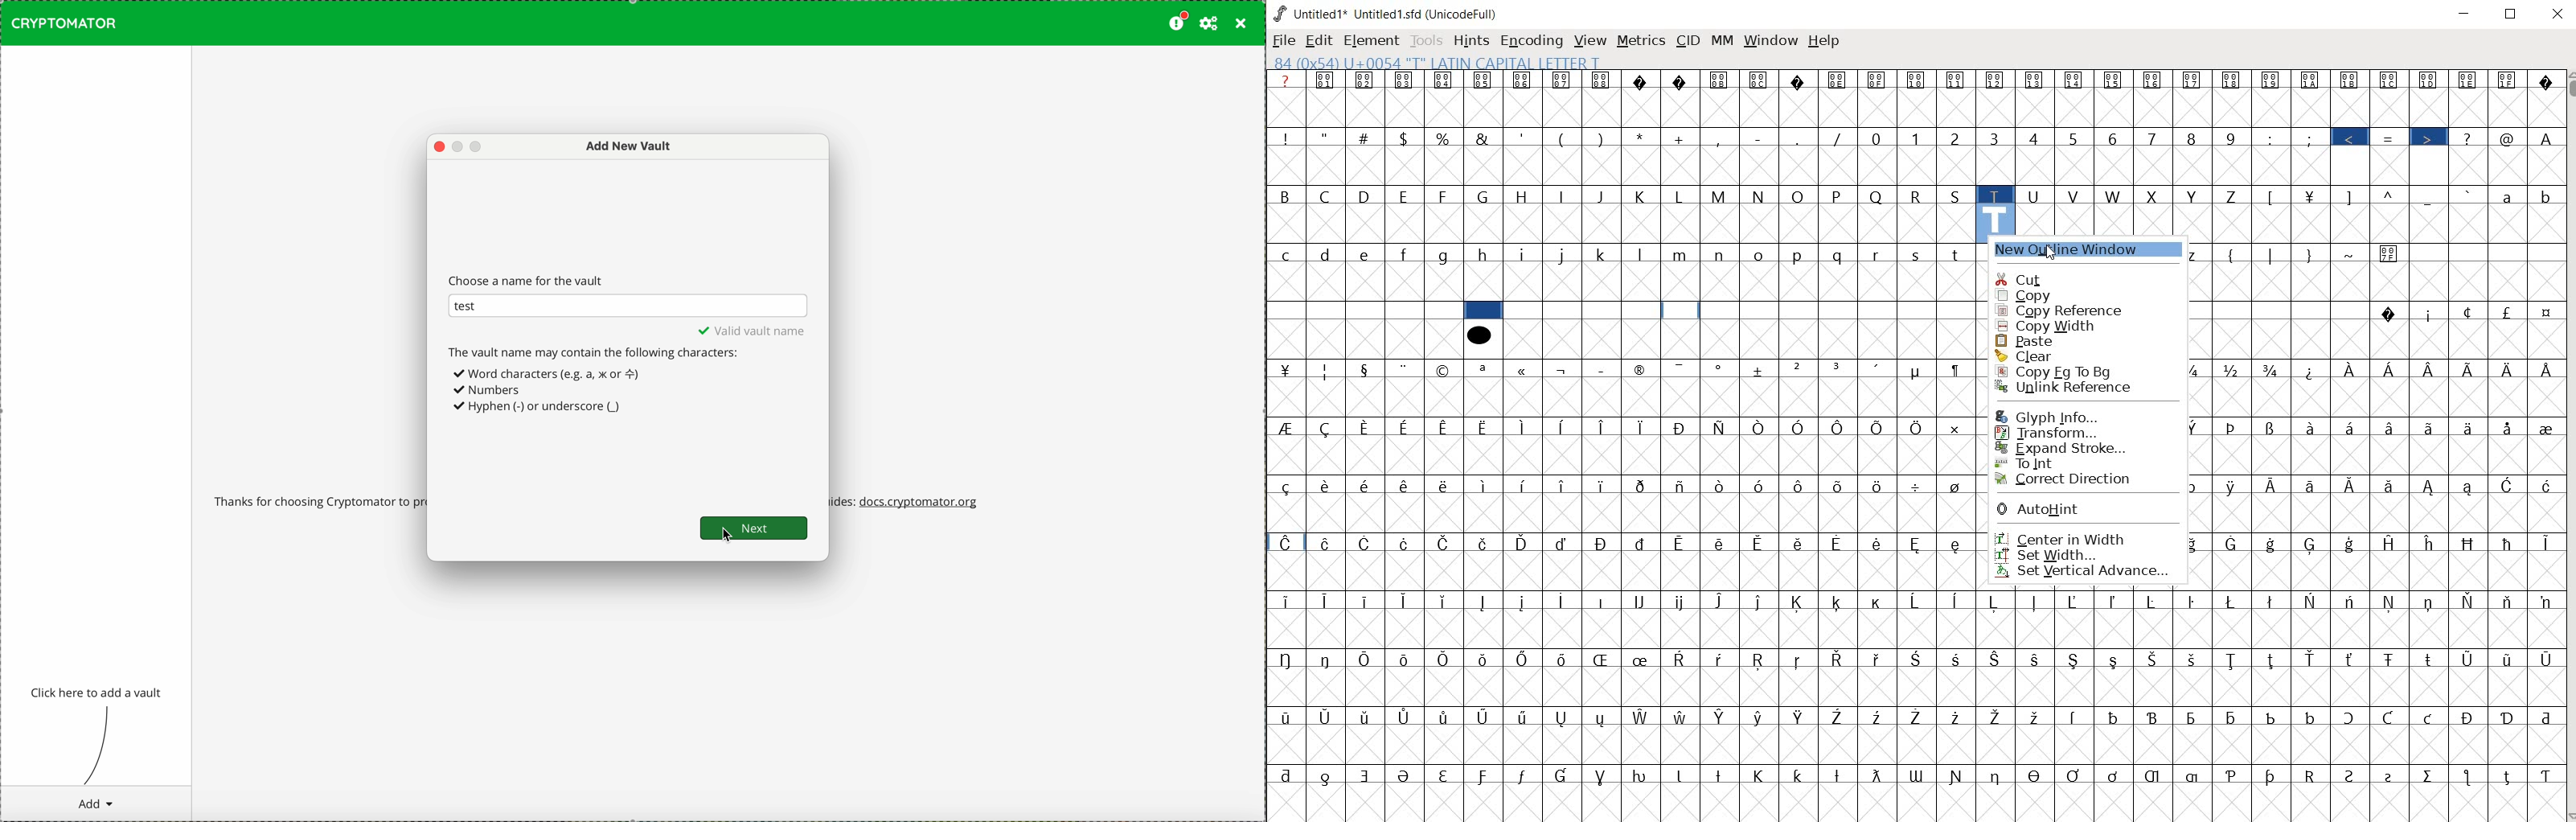 This screenshot has height=840, width=2576. What do you see at coordinates (1563, 427) in the screenshot?
I see `Symbol` at bounding box center [1563, 427].